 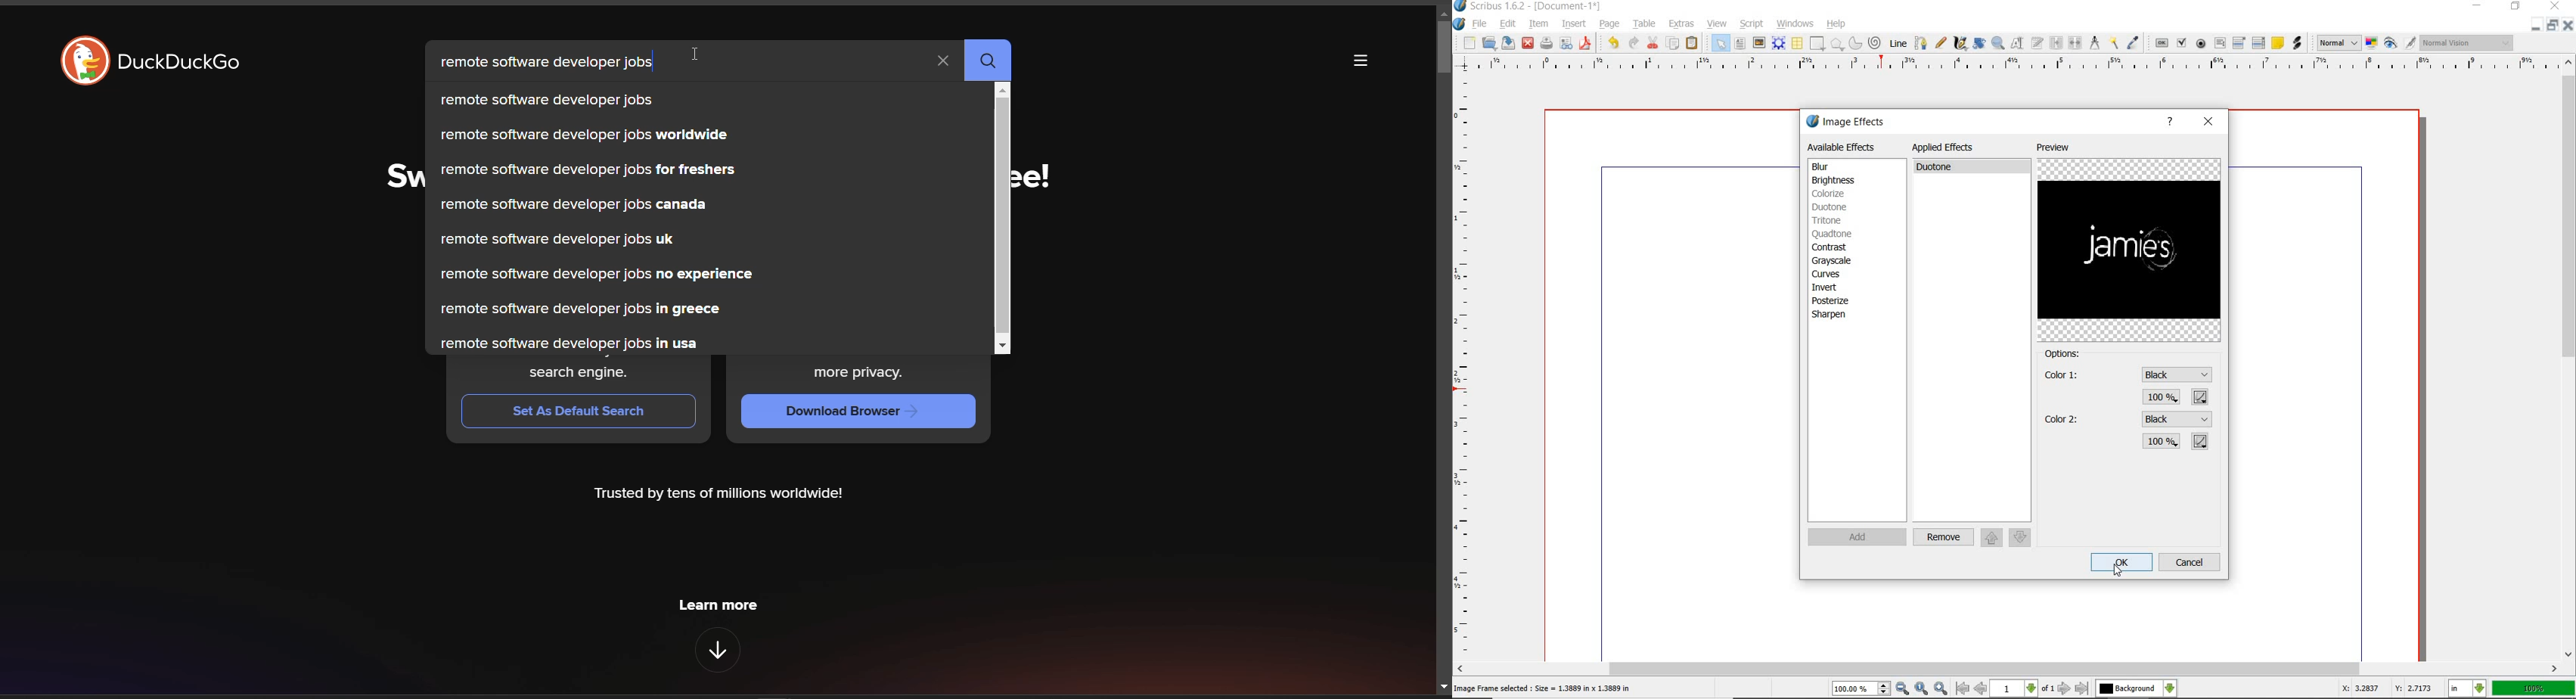 I want to click on preview, so click(x=2058, y=148).